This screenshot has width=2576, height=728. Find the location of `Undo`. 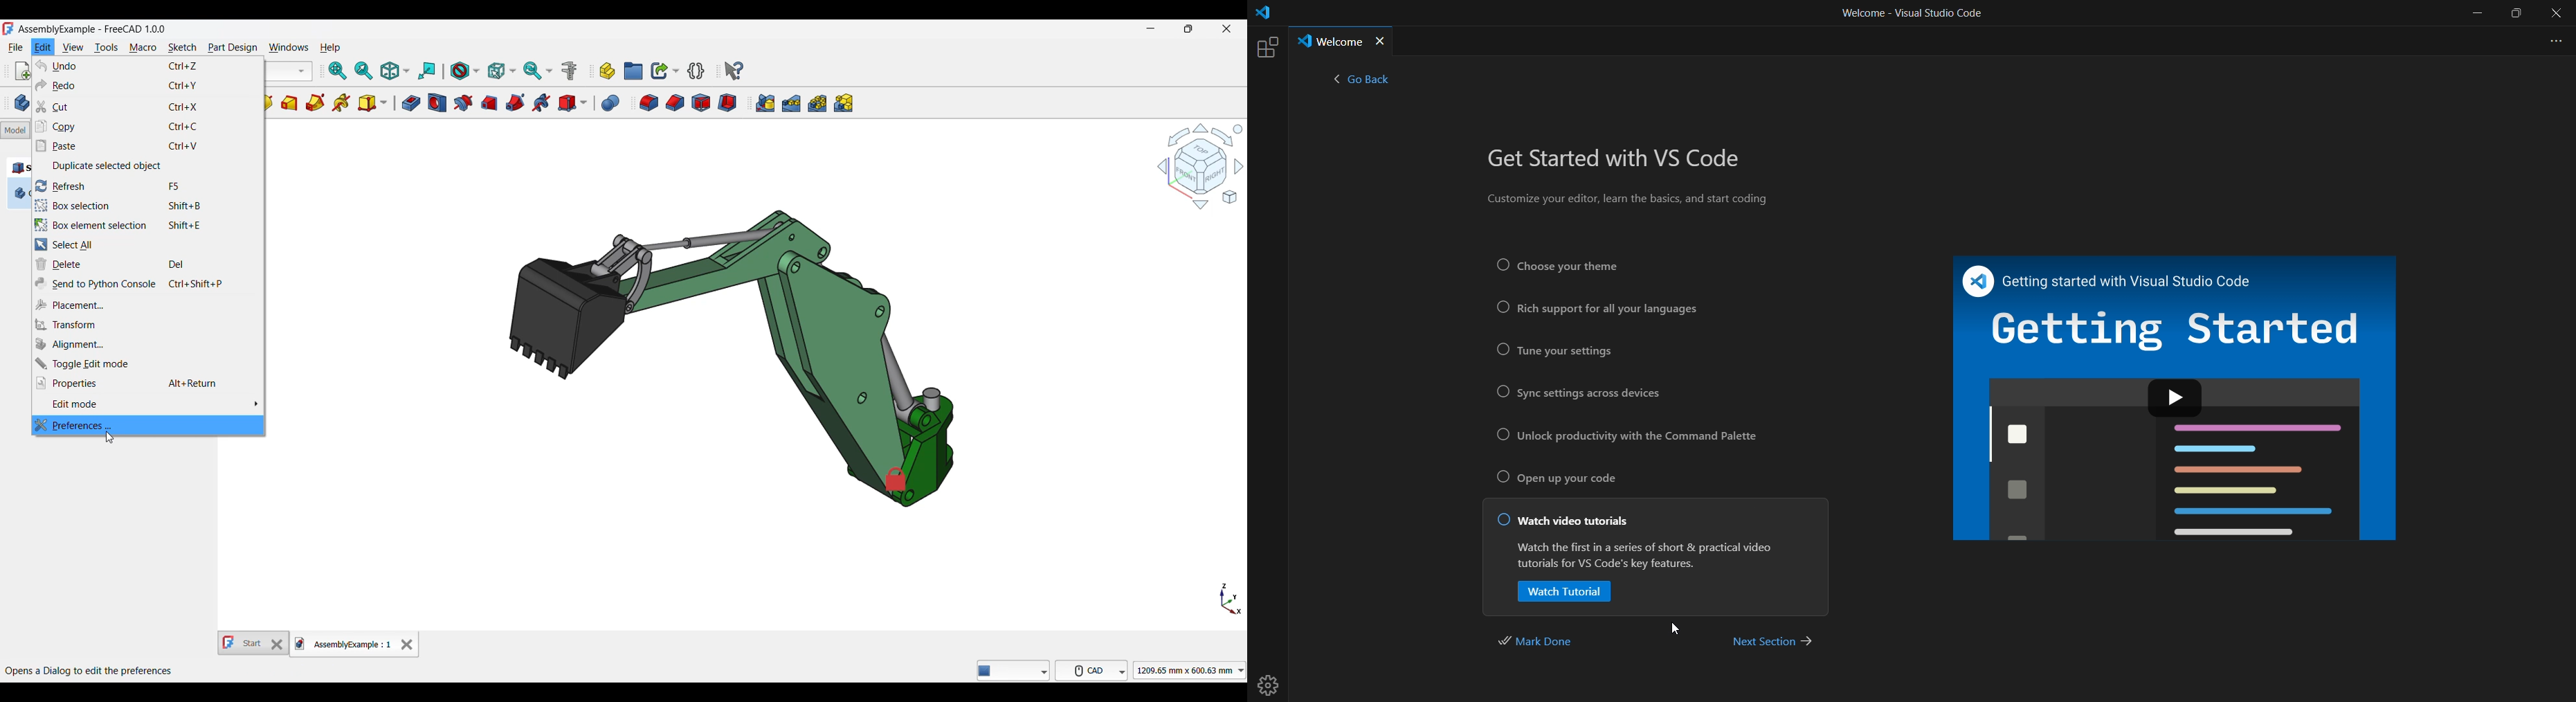

Undo is located at coordinates (148, 66).